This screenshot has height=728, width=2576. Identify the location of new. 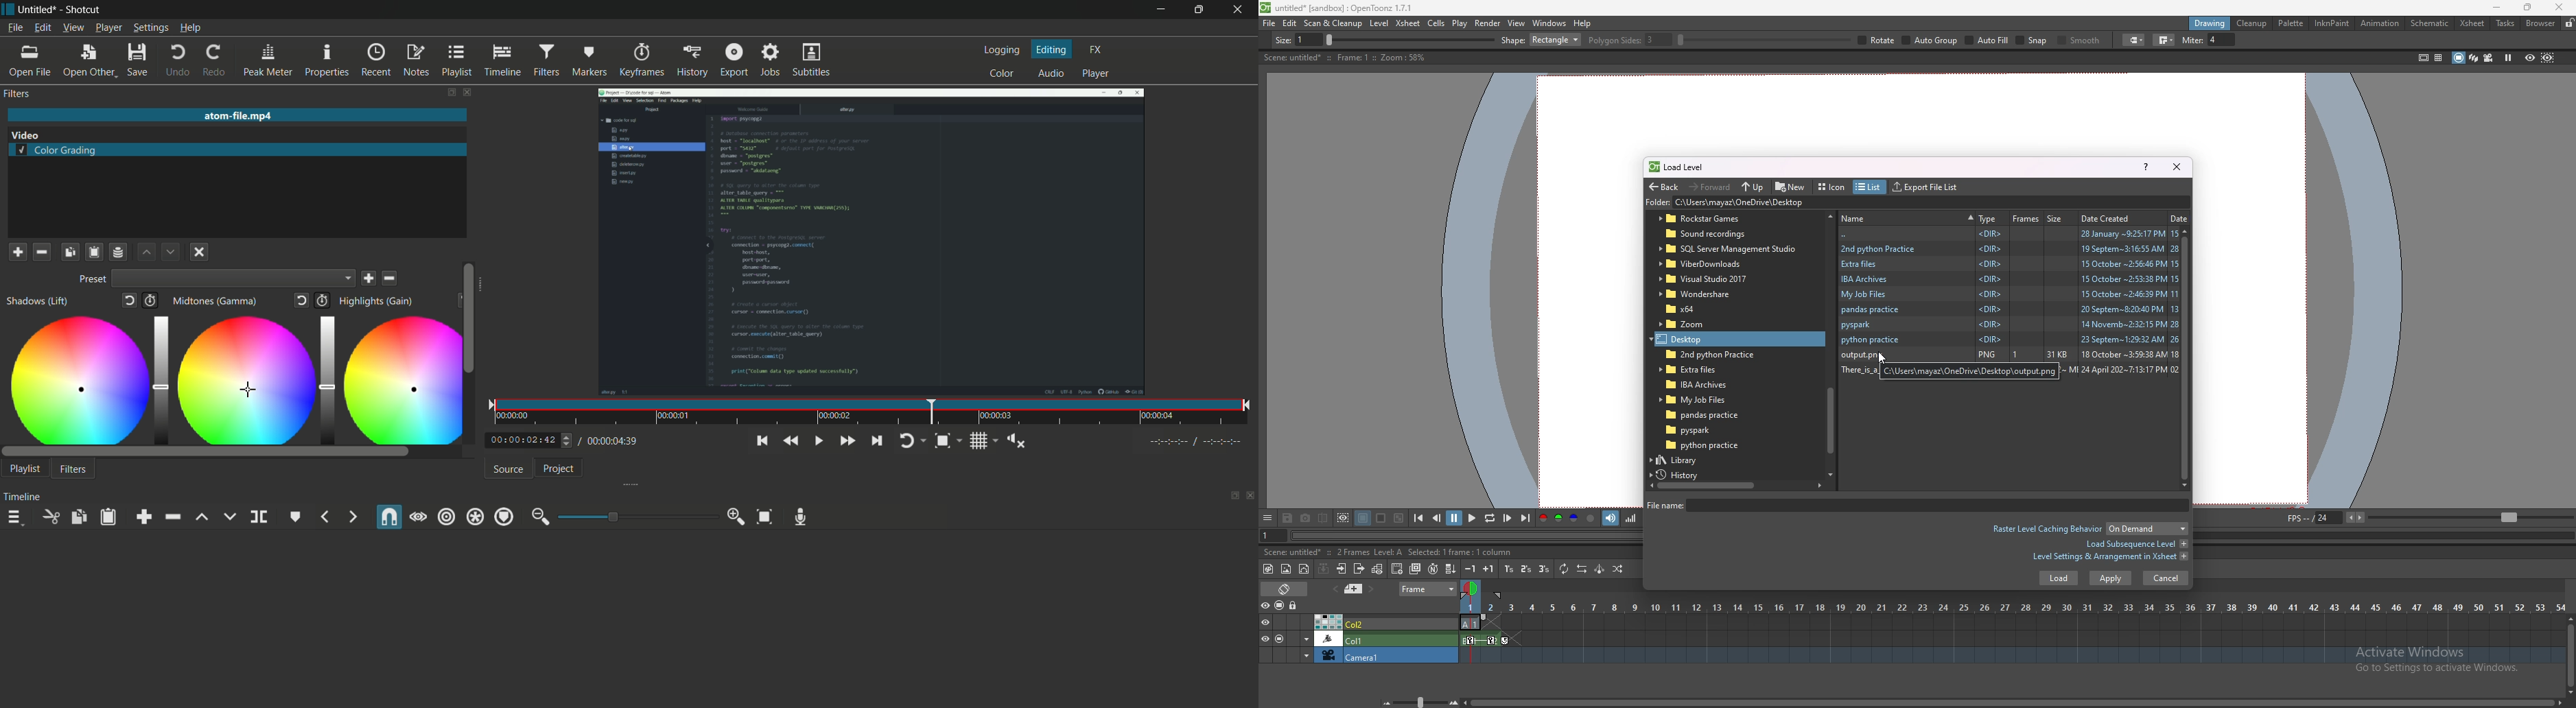
(1791, 186).